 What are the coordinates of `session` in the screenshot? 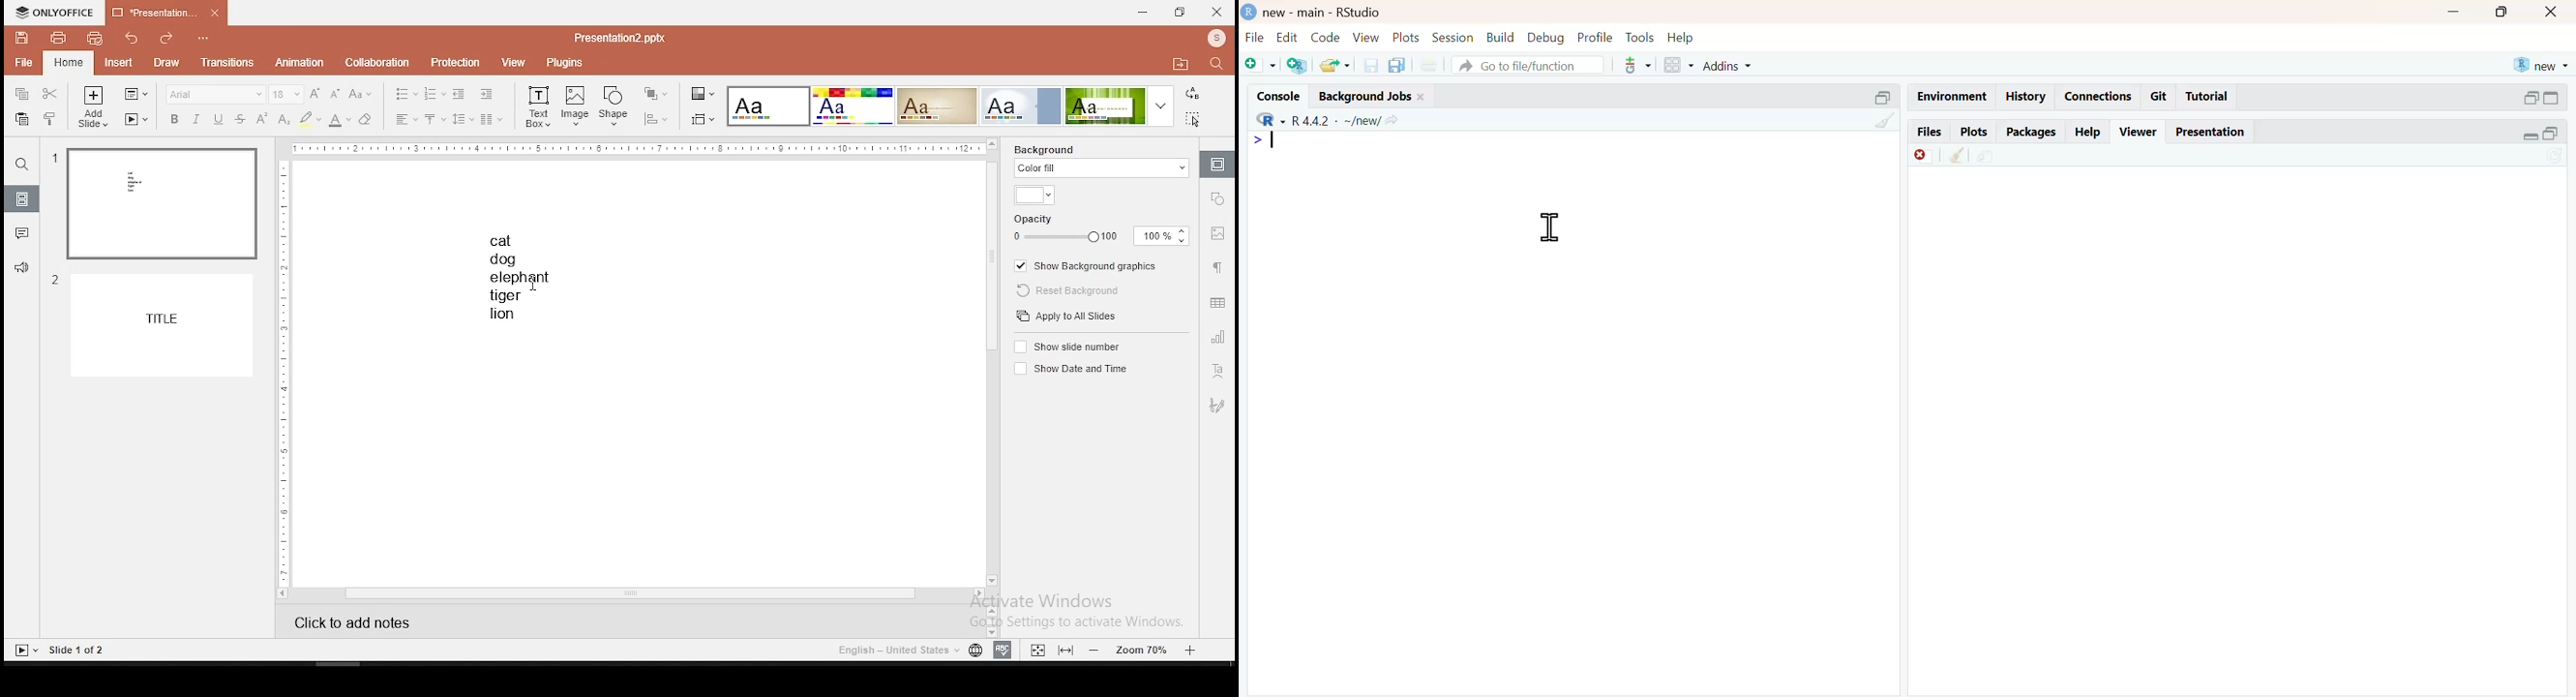 It's located at (1454, 38).